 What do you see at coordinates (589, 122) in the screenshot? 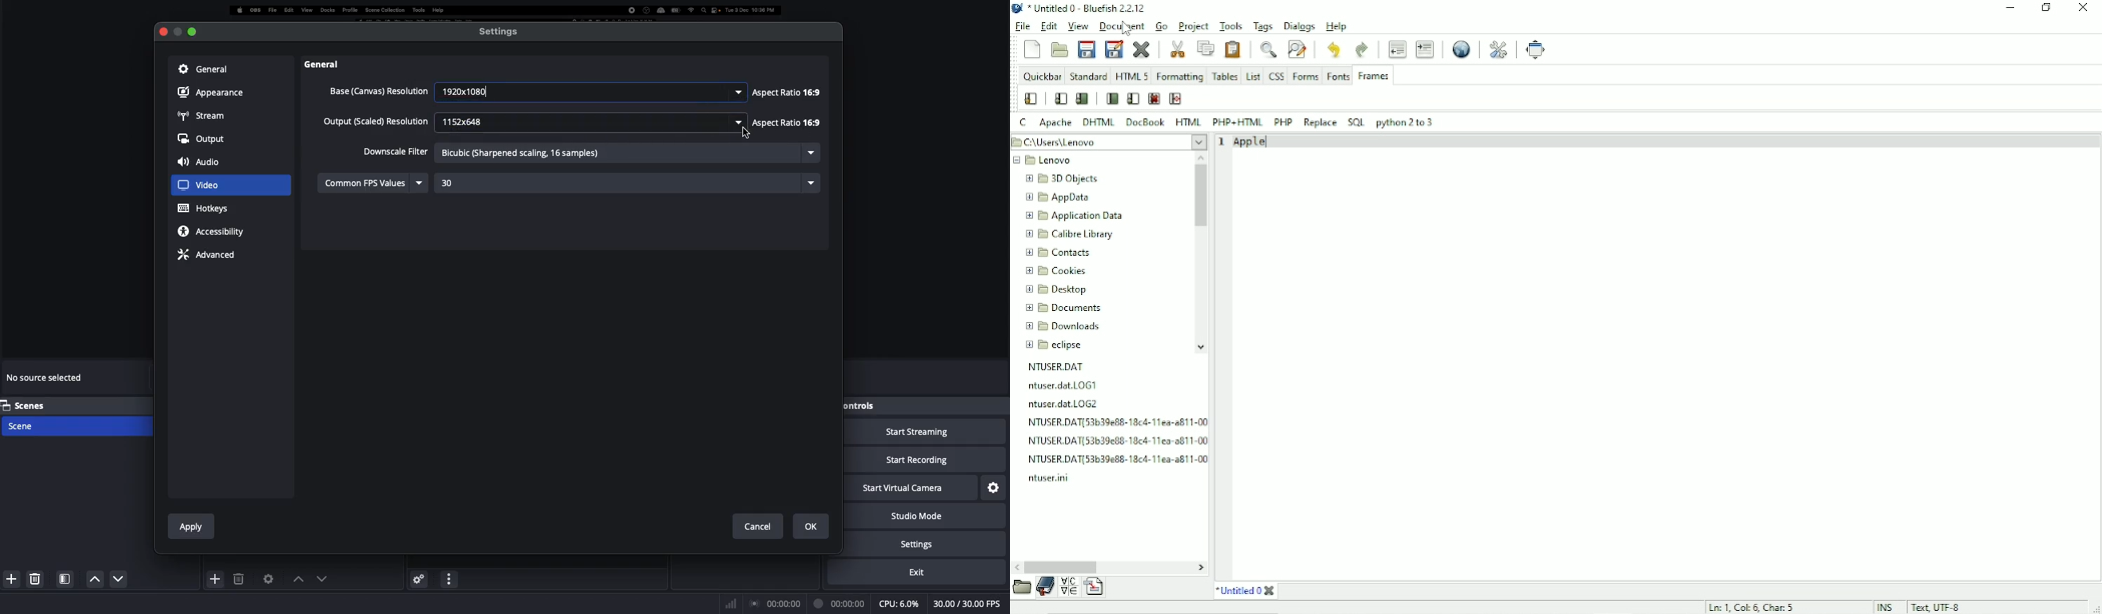
I see `Dimensions` at bounding box center [589, 122].